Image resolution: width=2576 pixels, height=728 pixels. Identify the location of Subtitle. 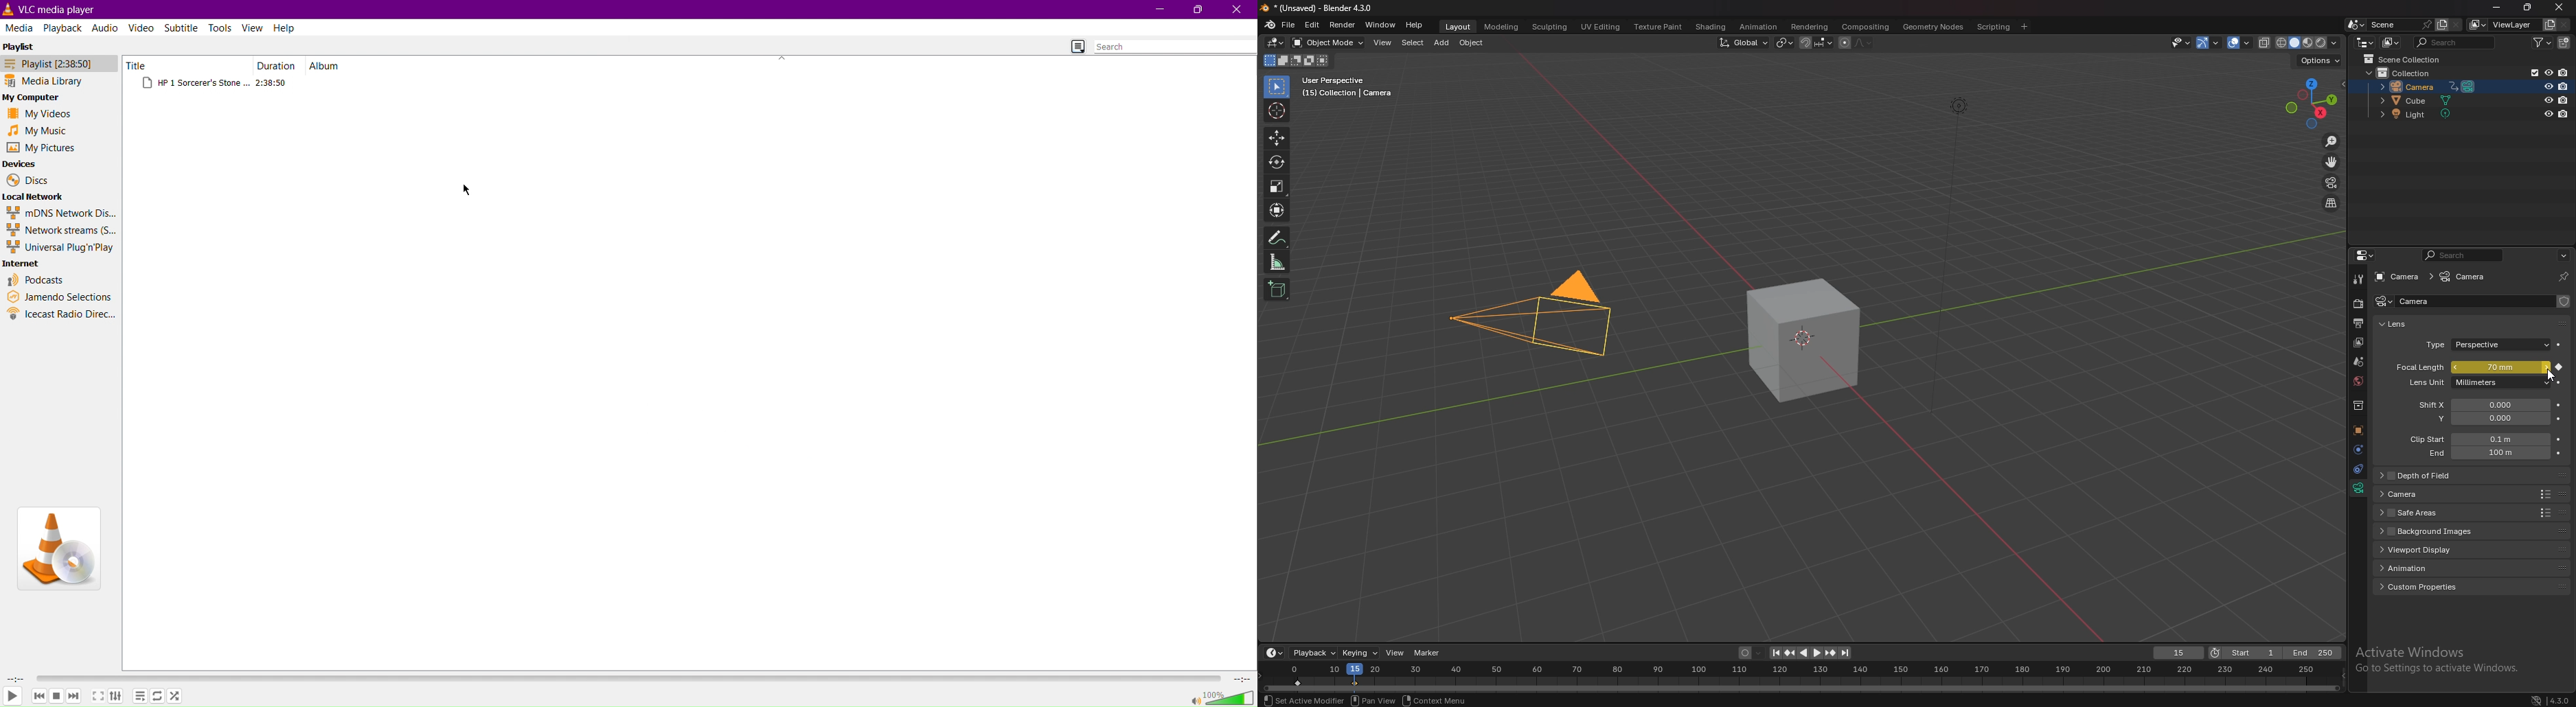
(183, 27).